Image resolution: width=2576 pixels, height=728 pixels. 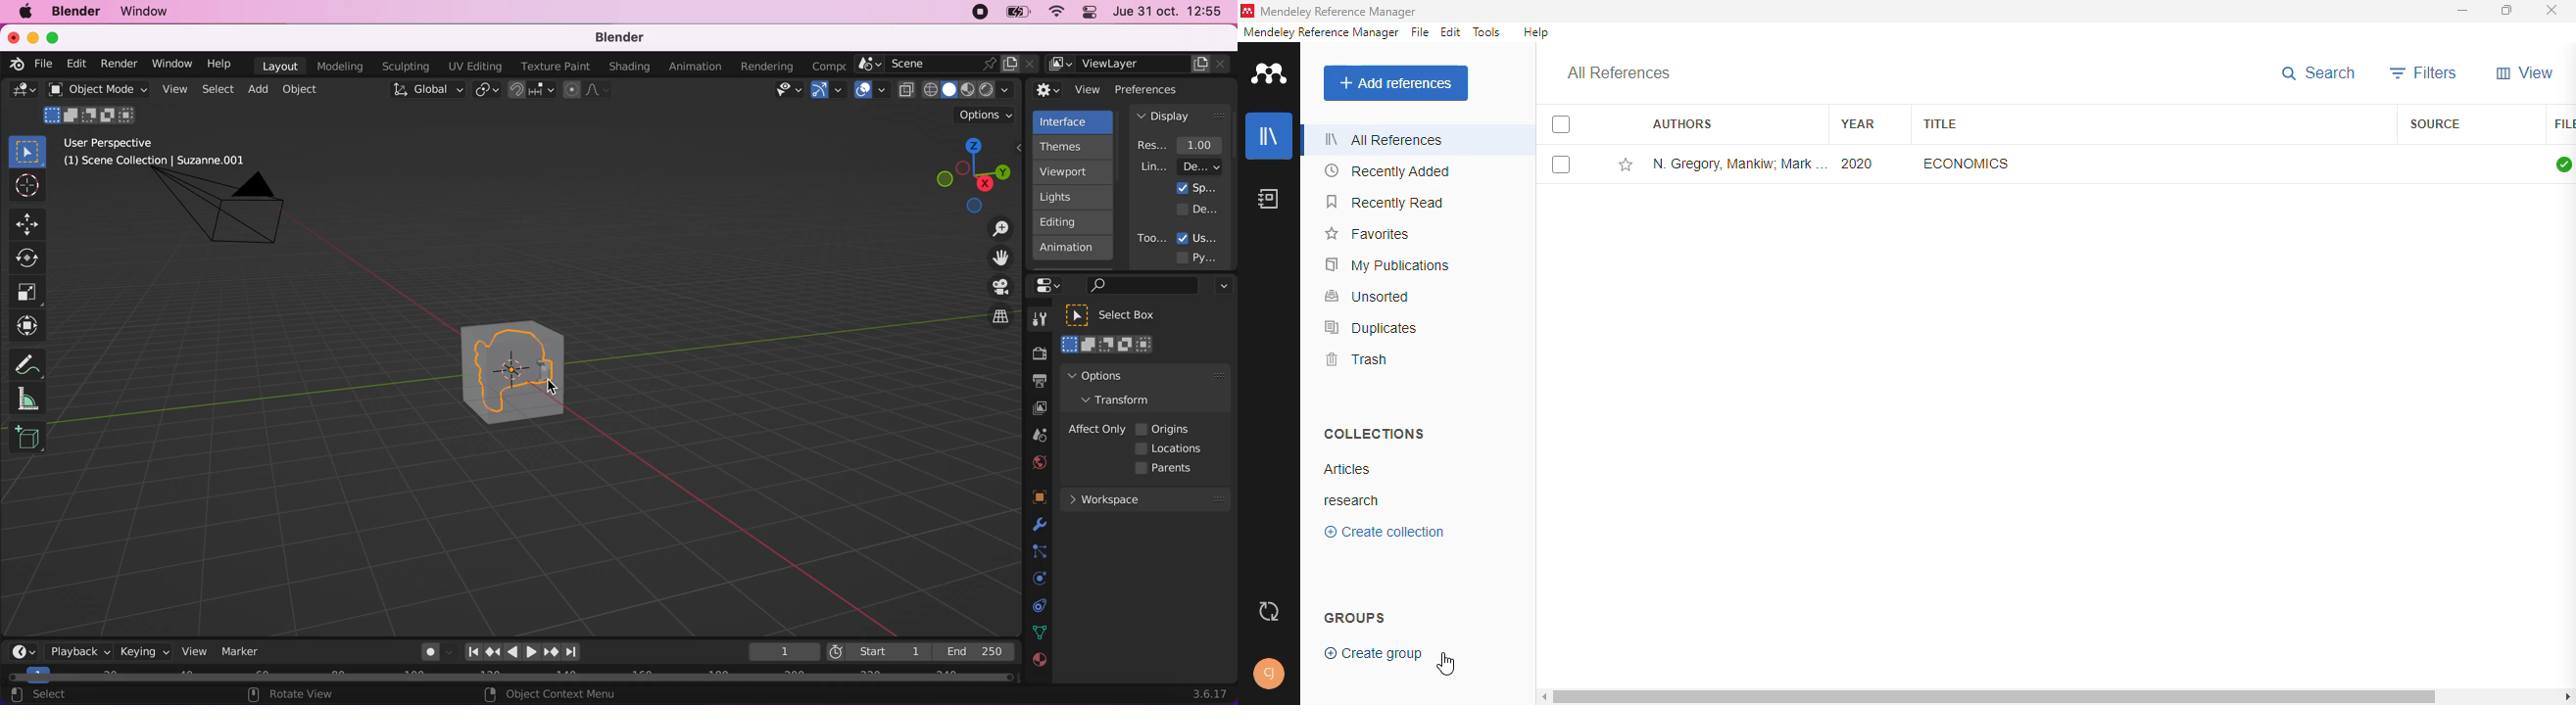 I want to click on collections, so click(x=1376, y=434).